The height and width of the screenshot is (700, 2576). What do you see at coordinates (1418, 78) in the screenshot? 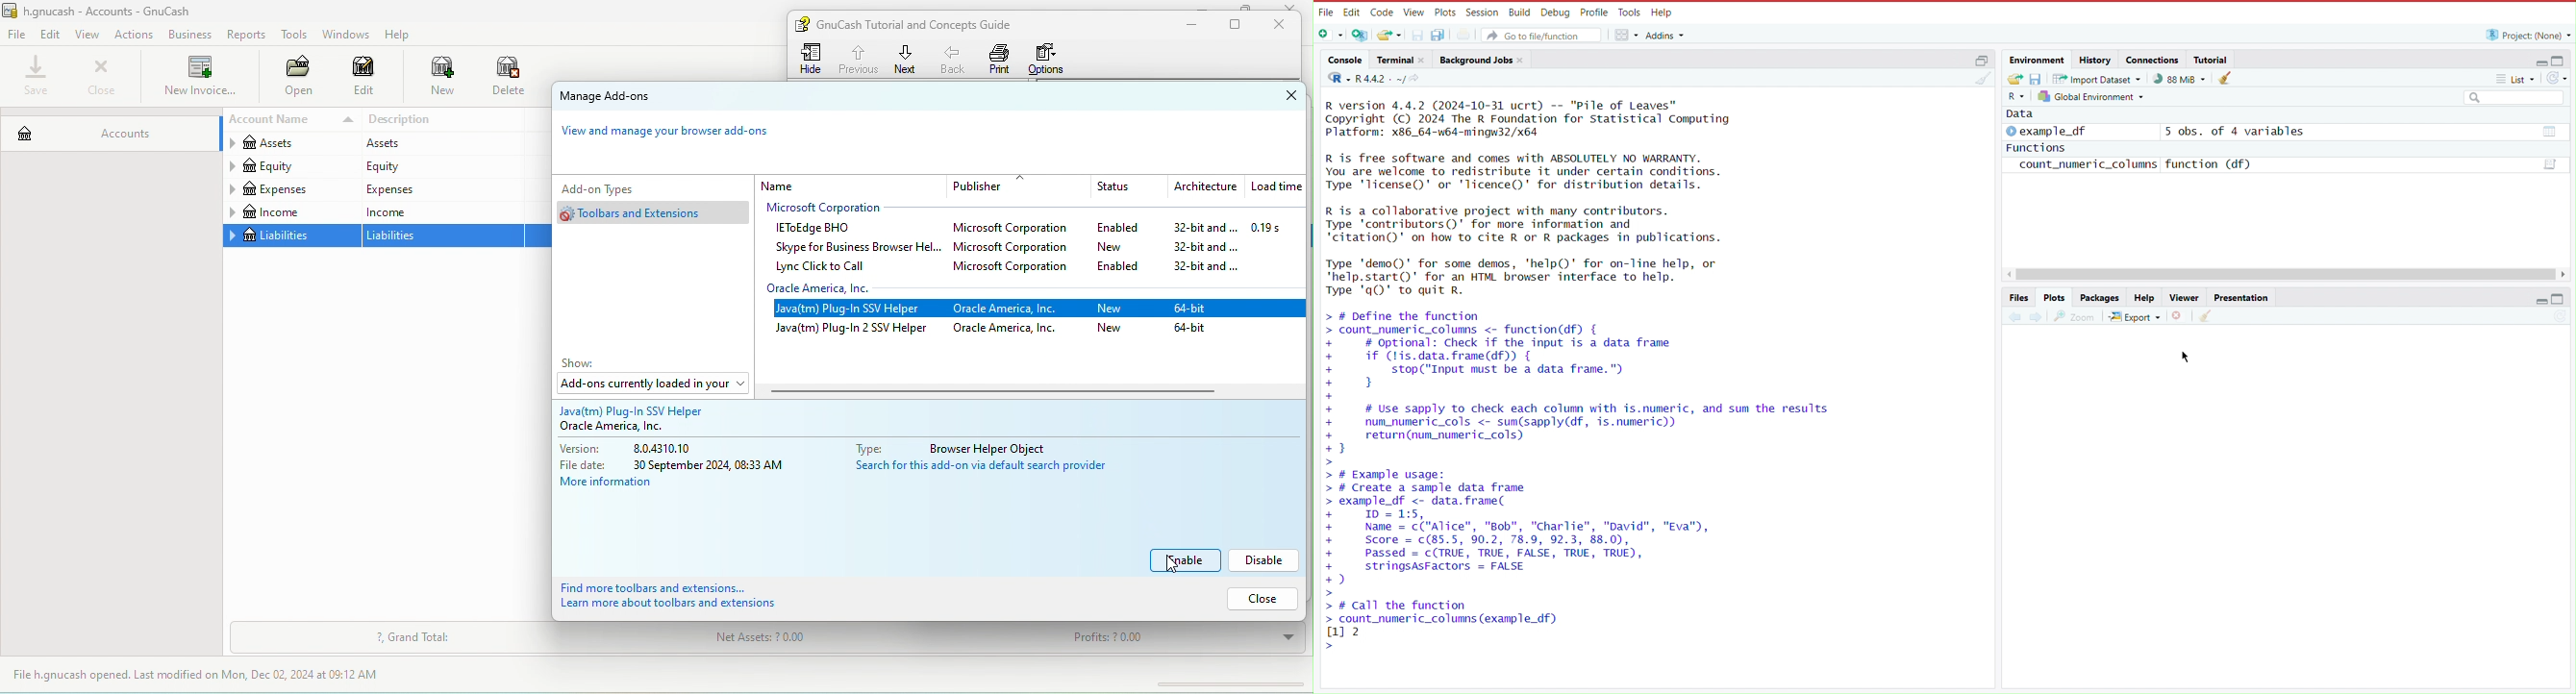
I see `View the current working directory` at bounding box center [1418, 78].